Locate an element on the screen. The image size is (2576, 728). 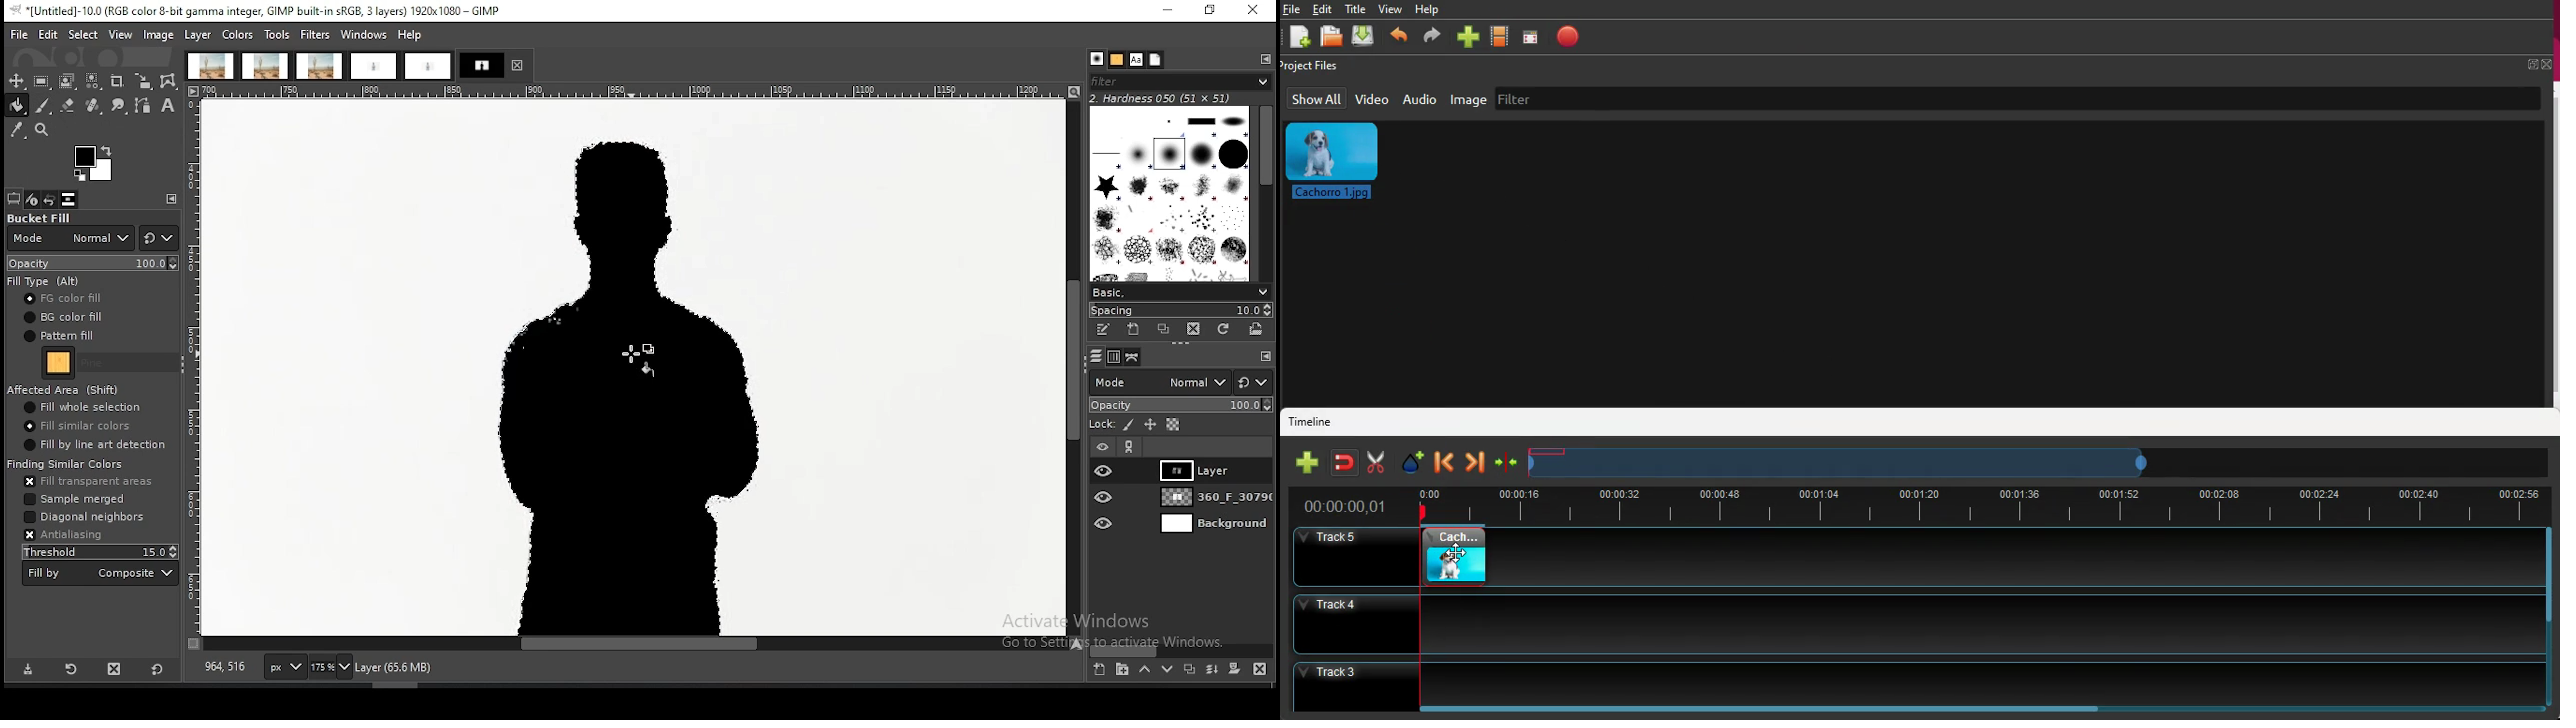
select is located at coordinates (85, 34).